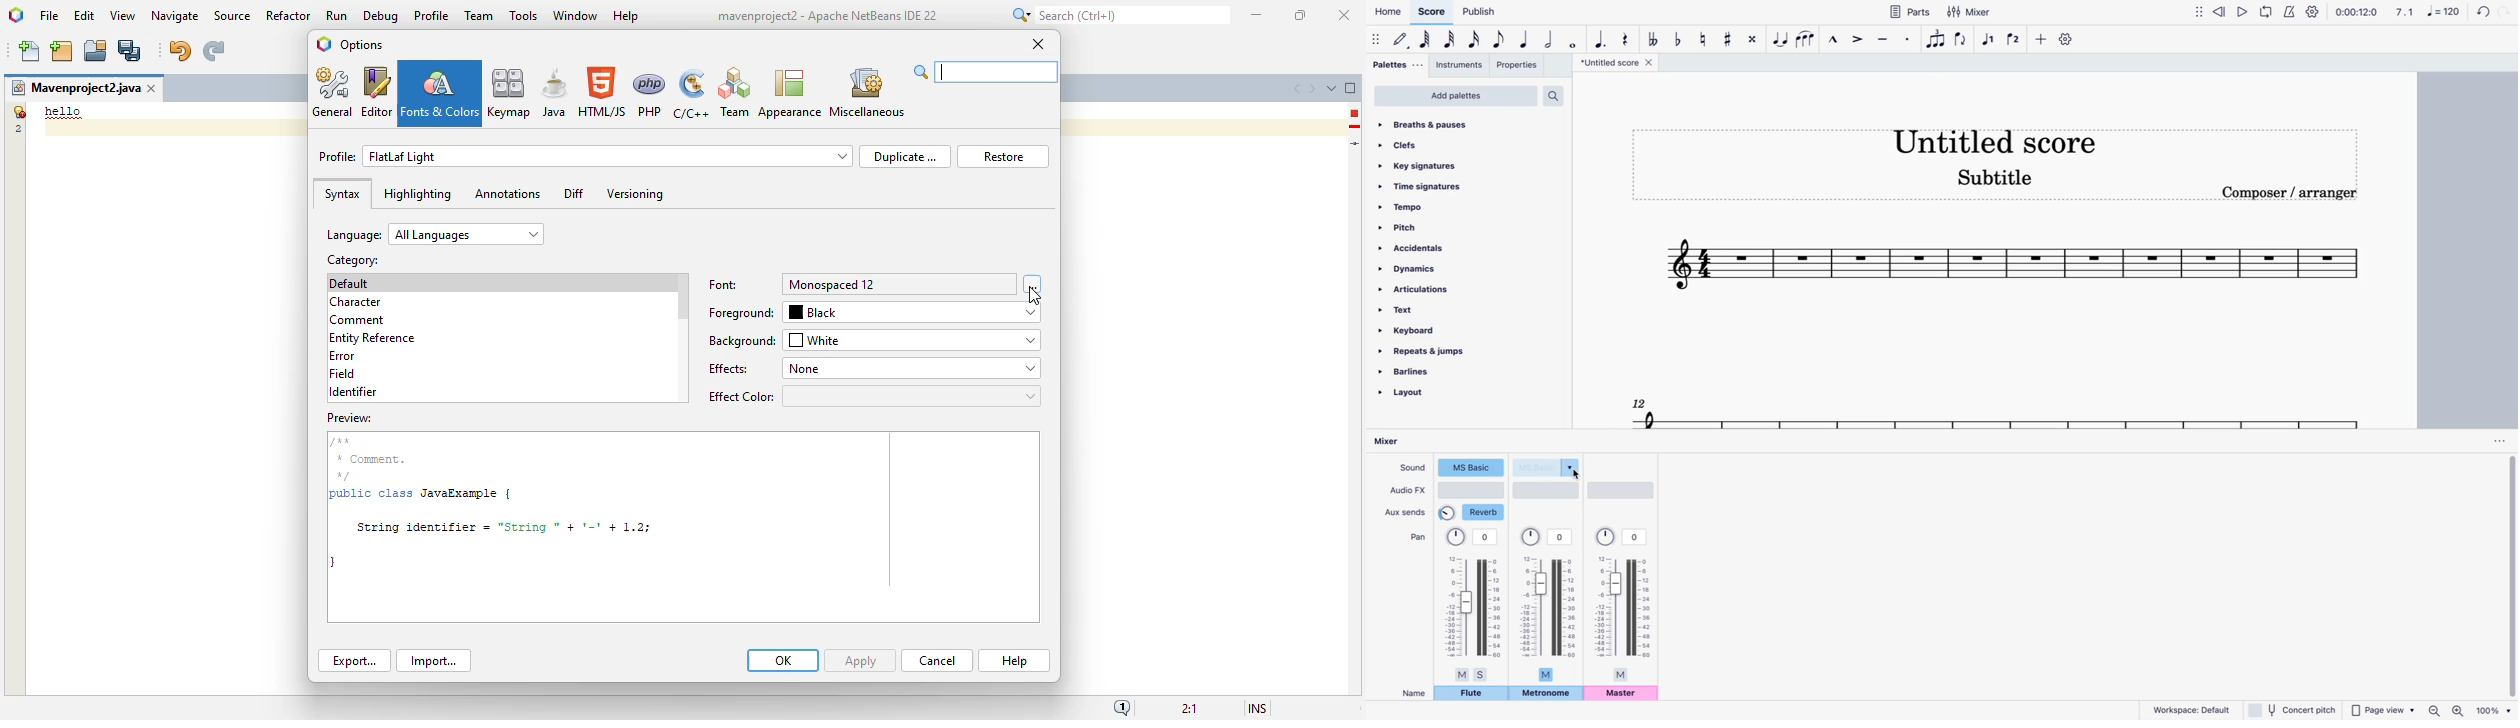 The image size is (2520, 728). I want to click on zoom out, so click(2434, 710).